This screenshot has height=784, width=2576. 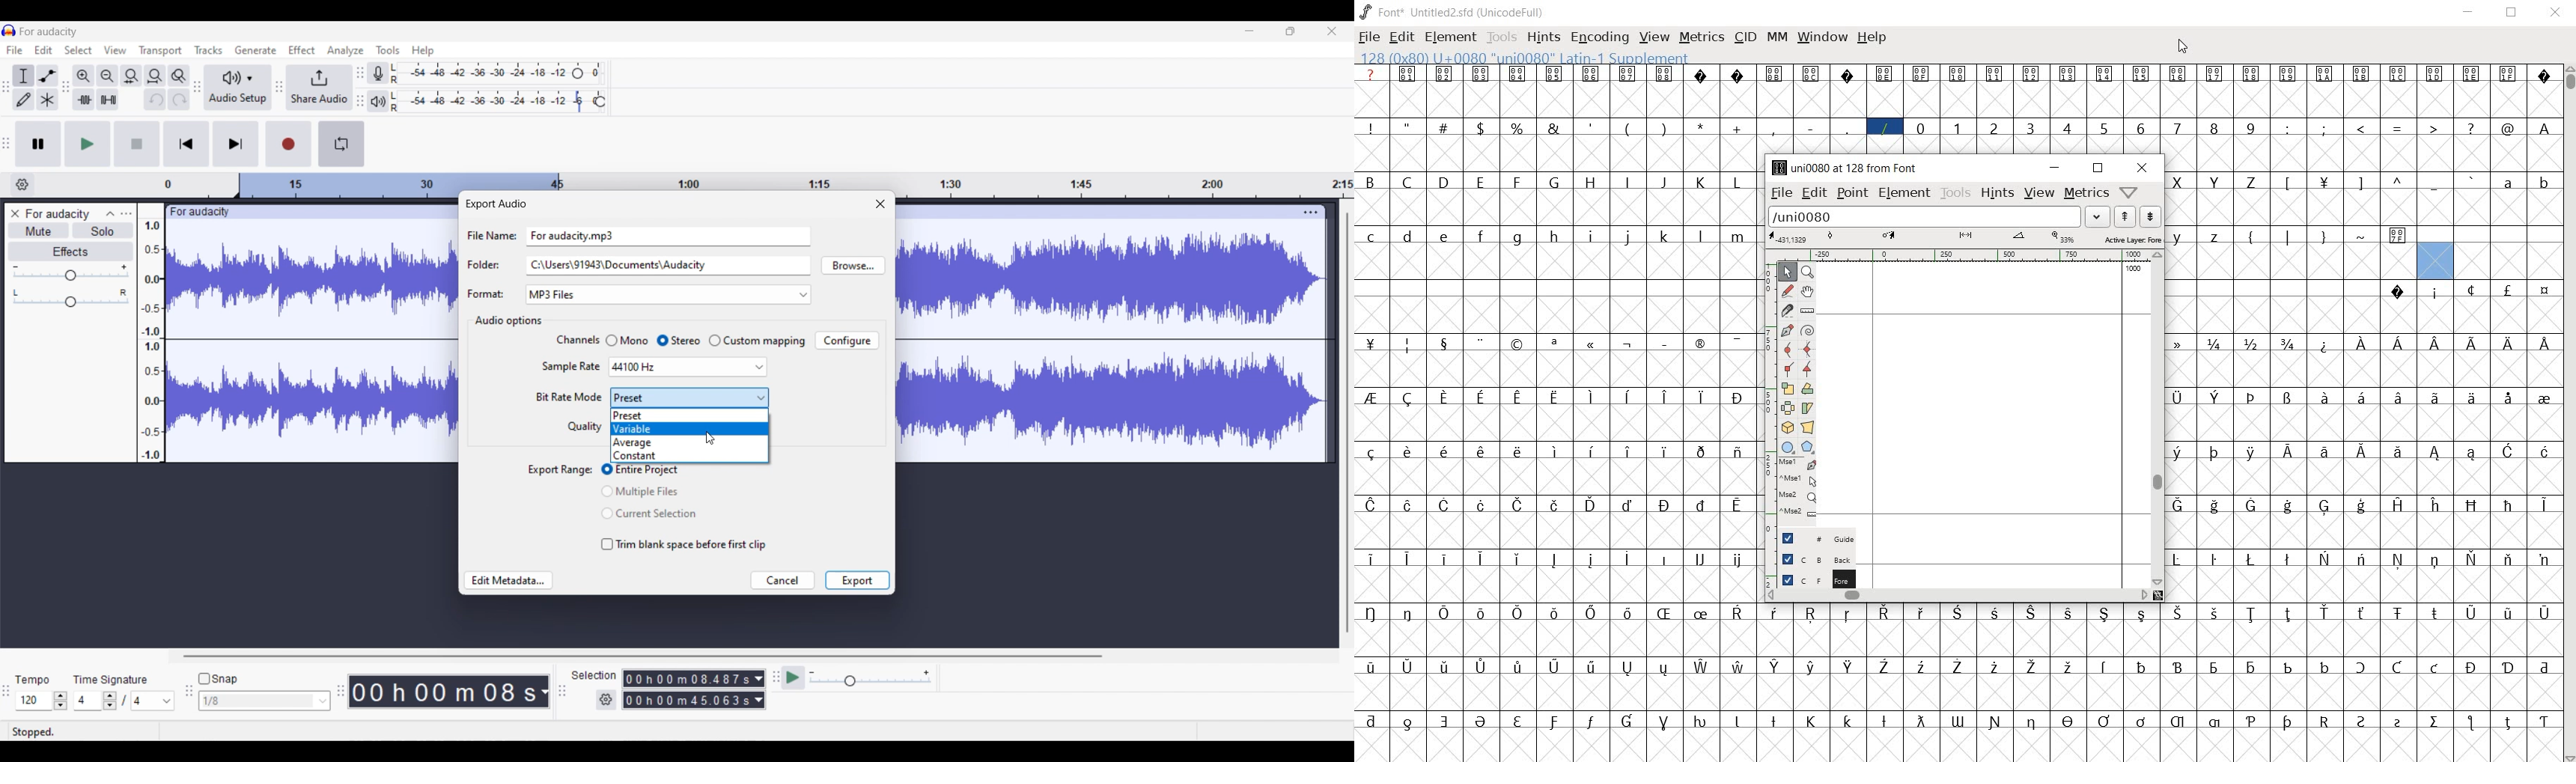 I want to click on glyph, so click(x=2177, y=505).